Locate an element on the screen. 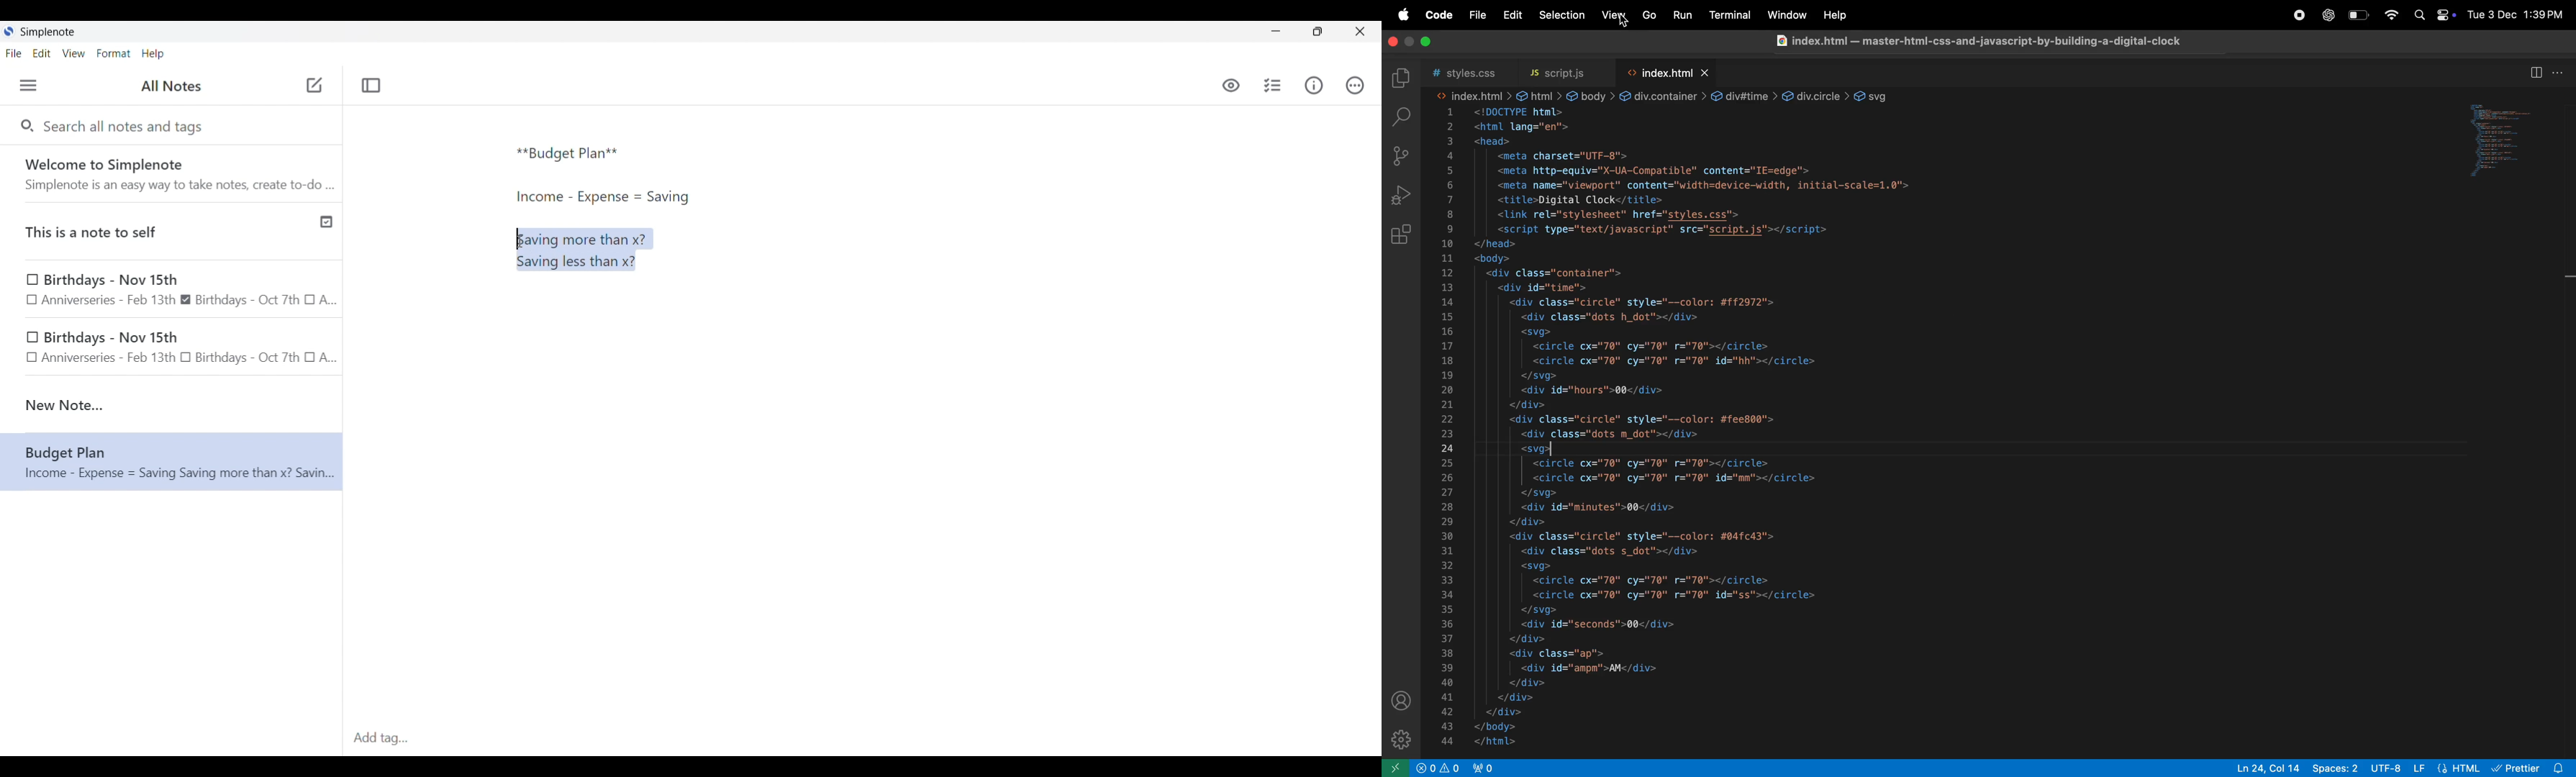 The width and height of the screenshot is (2576, 784). chatgpt is located at coordinates (2327, 15).